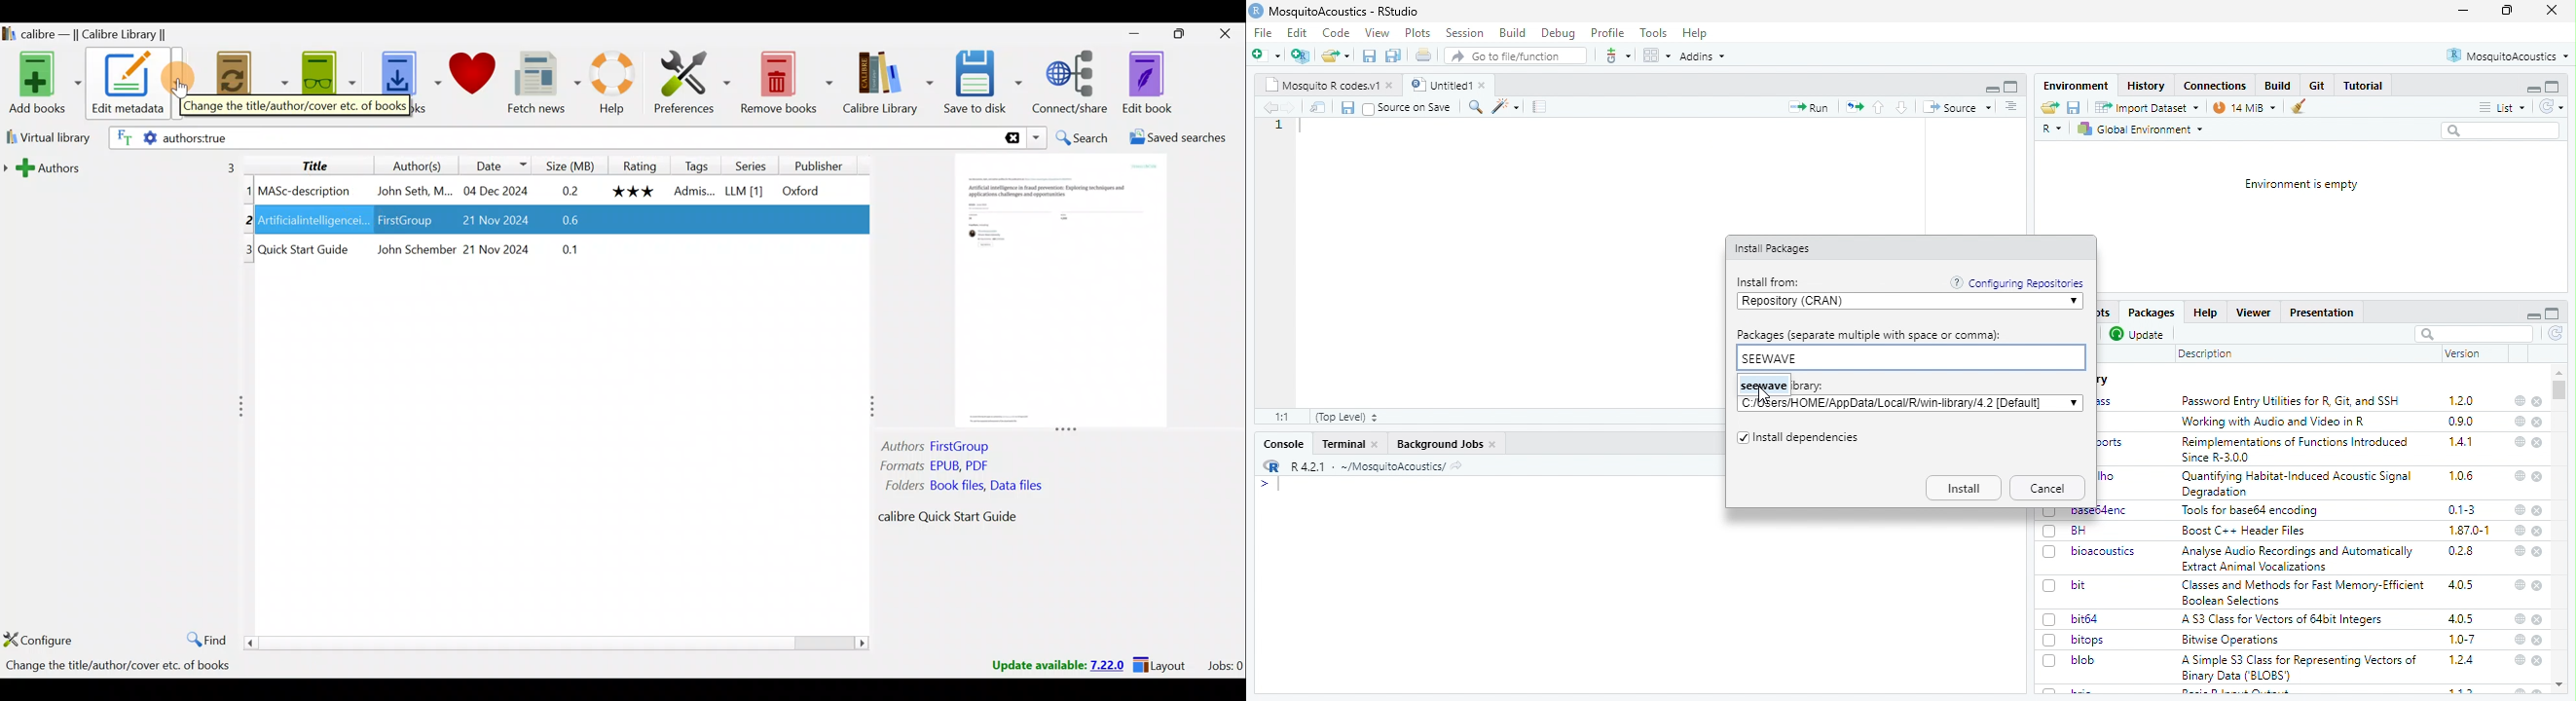 Image resolution: width=2576 pixels, height=728 pixels. Describe the element at coordinates (2300, 558) in the screenshot. I see `Analyse Audio Recordings and Automatically
Extract Animal Vocalizations` at that location.